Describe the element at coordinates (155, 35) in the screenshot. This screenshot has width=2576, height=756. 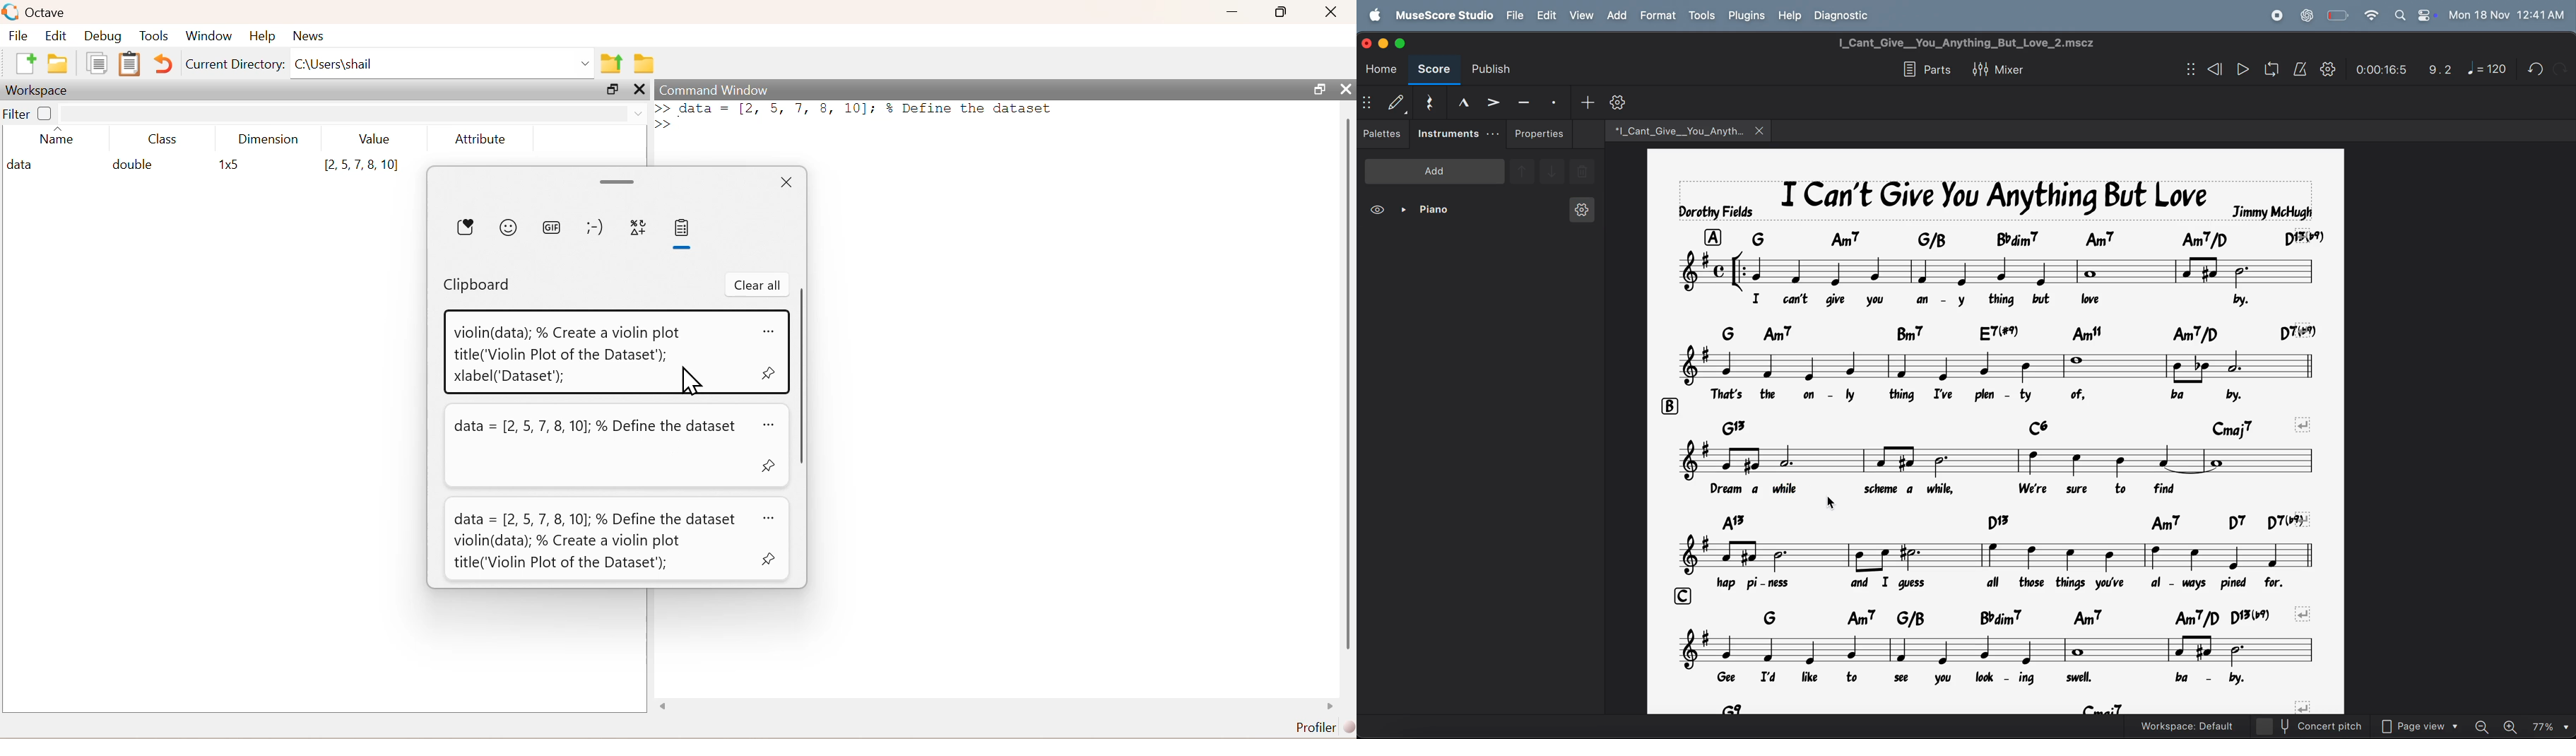
I see `tools` at that location.